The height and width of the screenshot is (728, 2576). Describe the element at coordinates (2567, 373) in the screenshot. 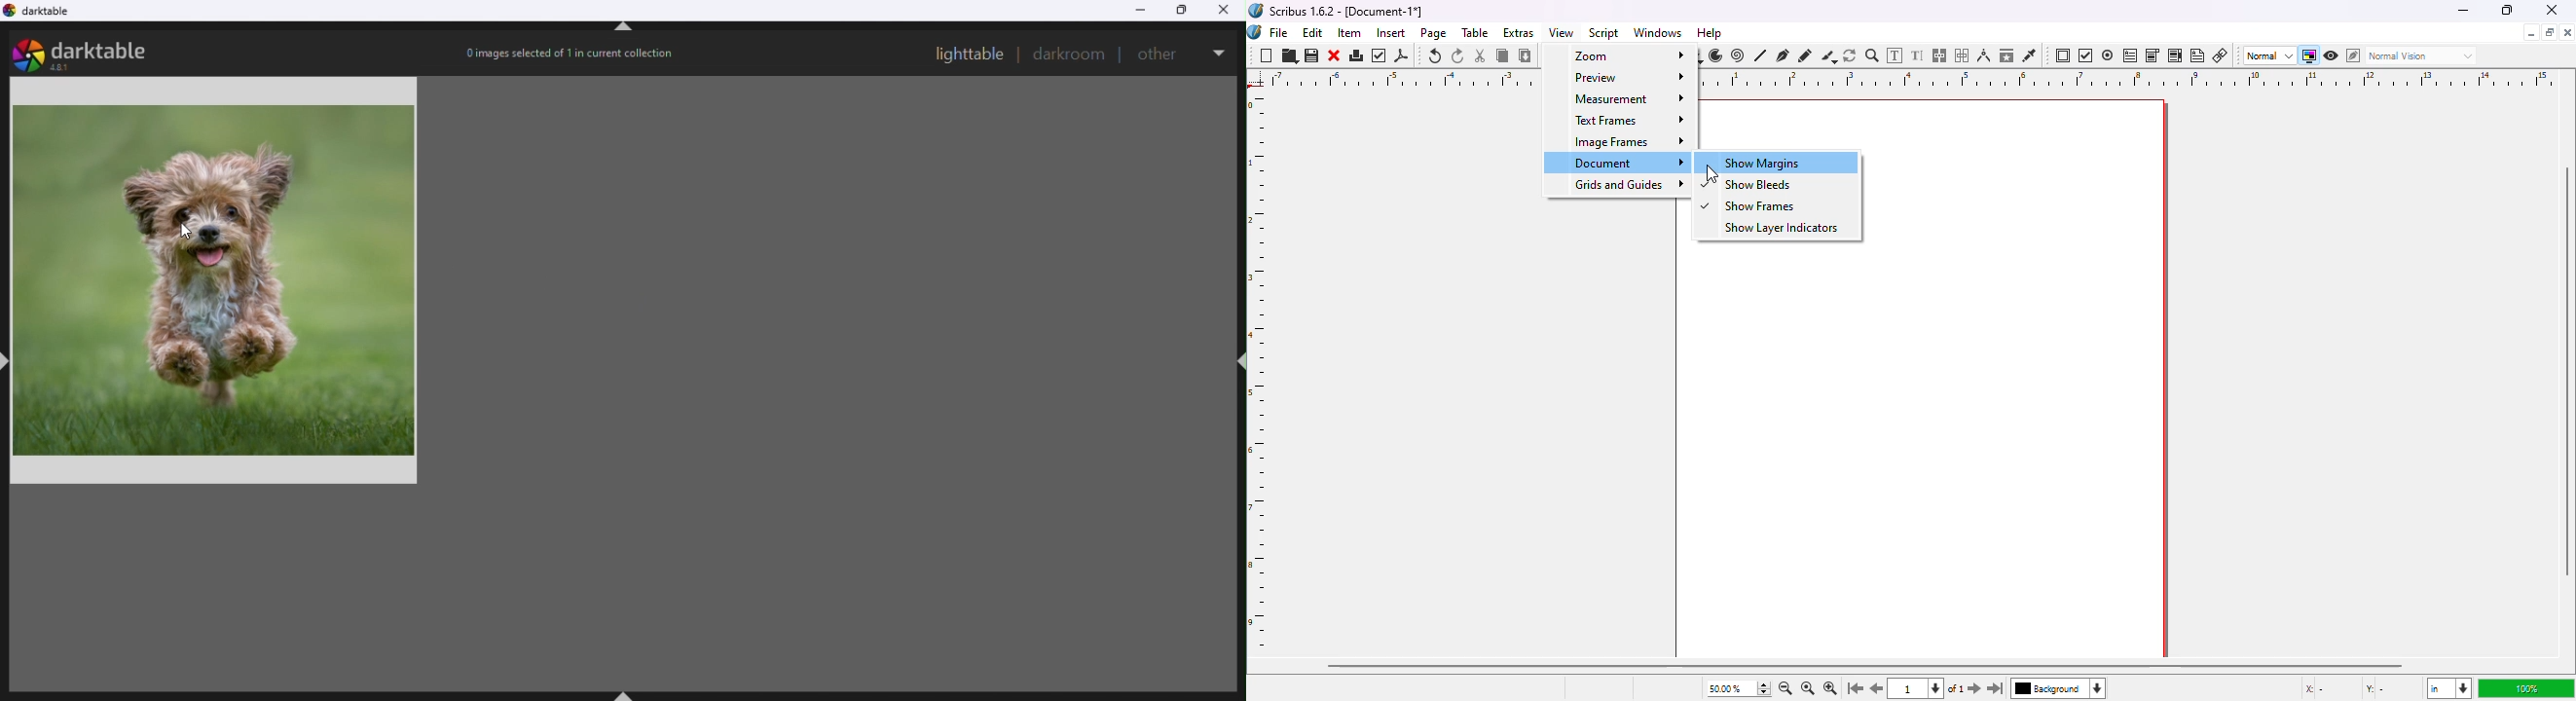

I see `vertical scroll bar` at that location.